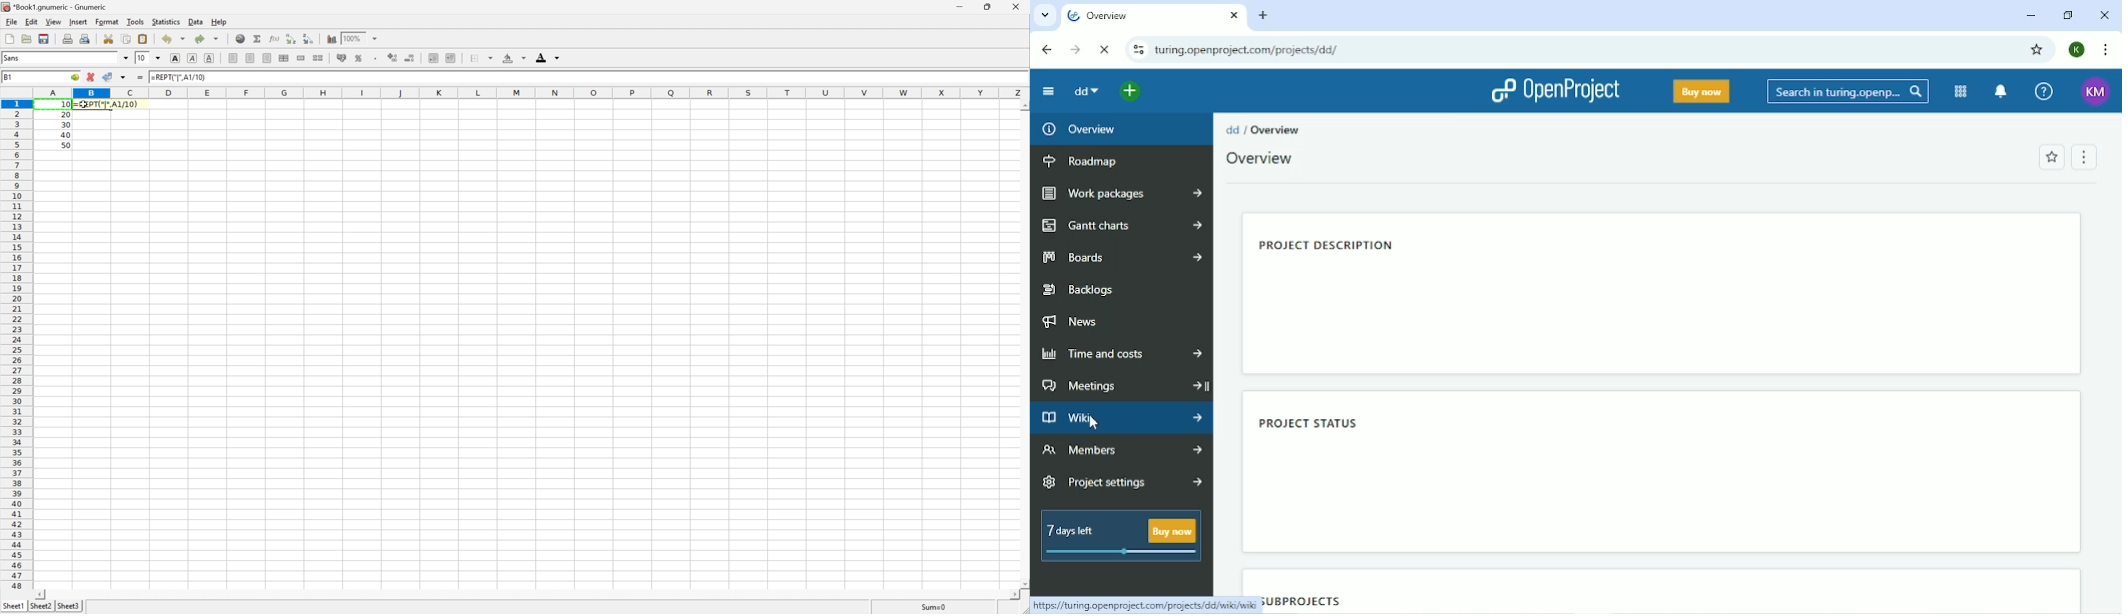 Image resolution: width=2128 pixels, height=616 pixels. What do you see at coordinates (1846, 92) in the screenshot?
I see `Search in turing.openp` at bounding box center [1846, 92].